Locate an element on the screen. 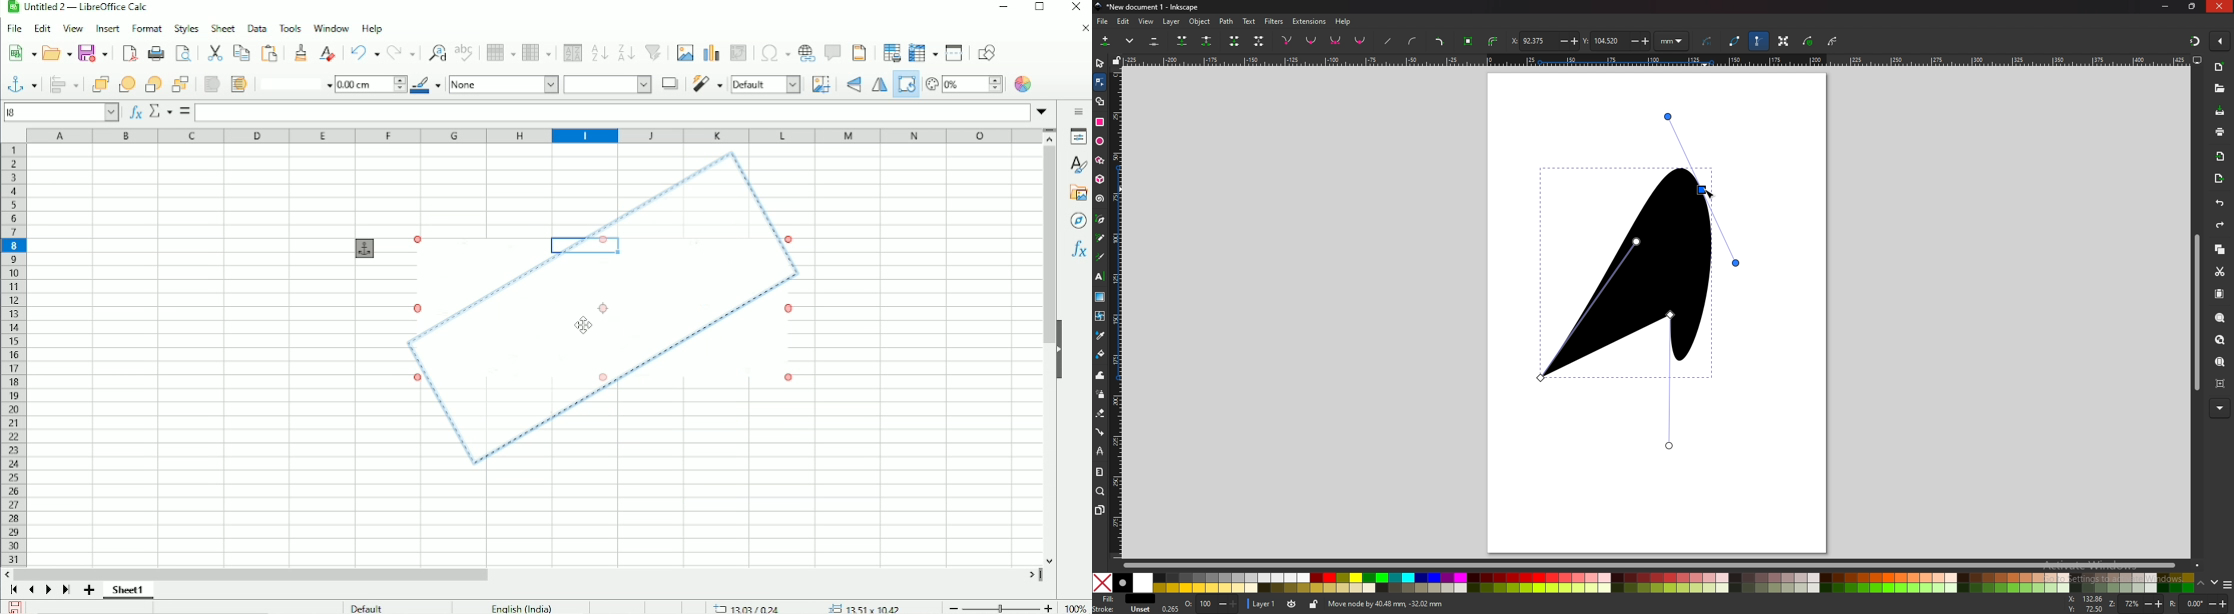 The height and width of the screenshot is (616, 2240). Line style is located at coordinates (292, 84).